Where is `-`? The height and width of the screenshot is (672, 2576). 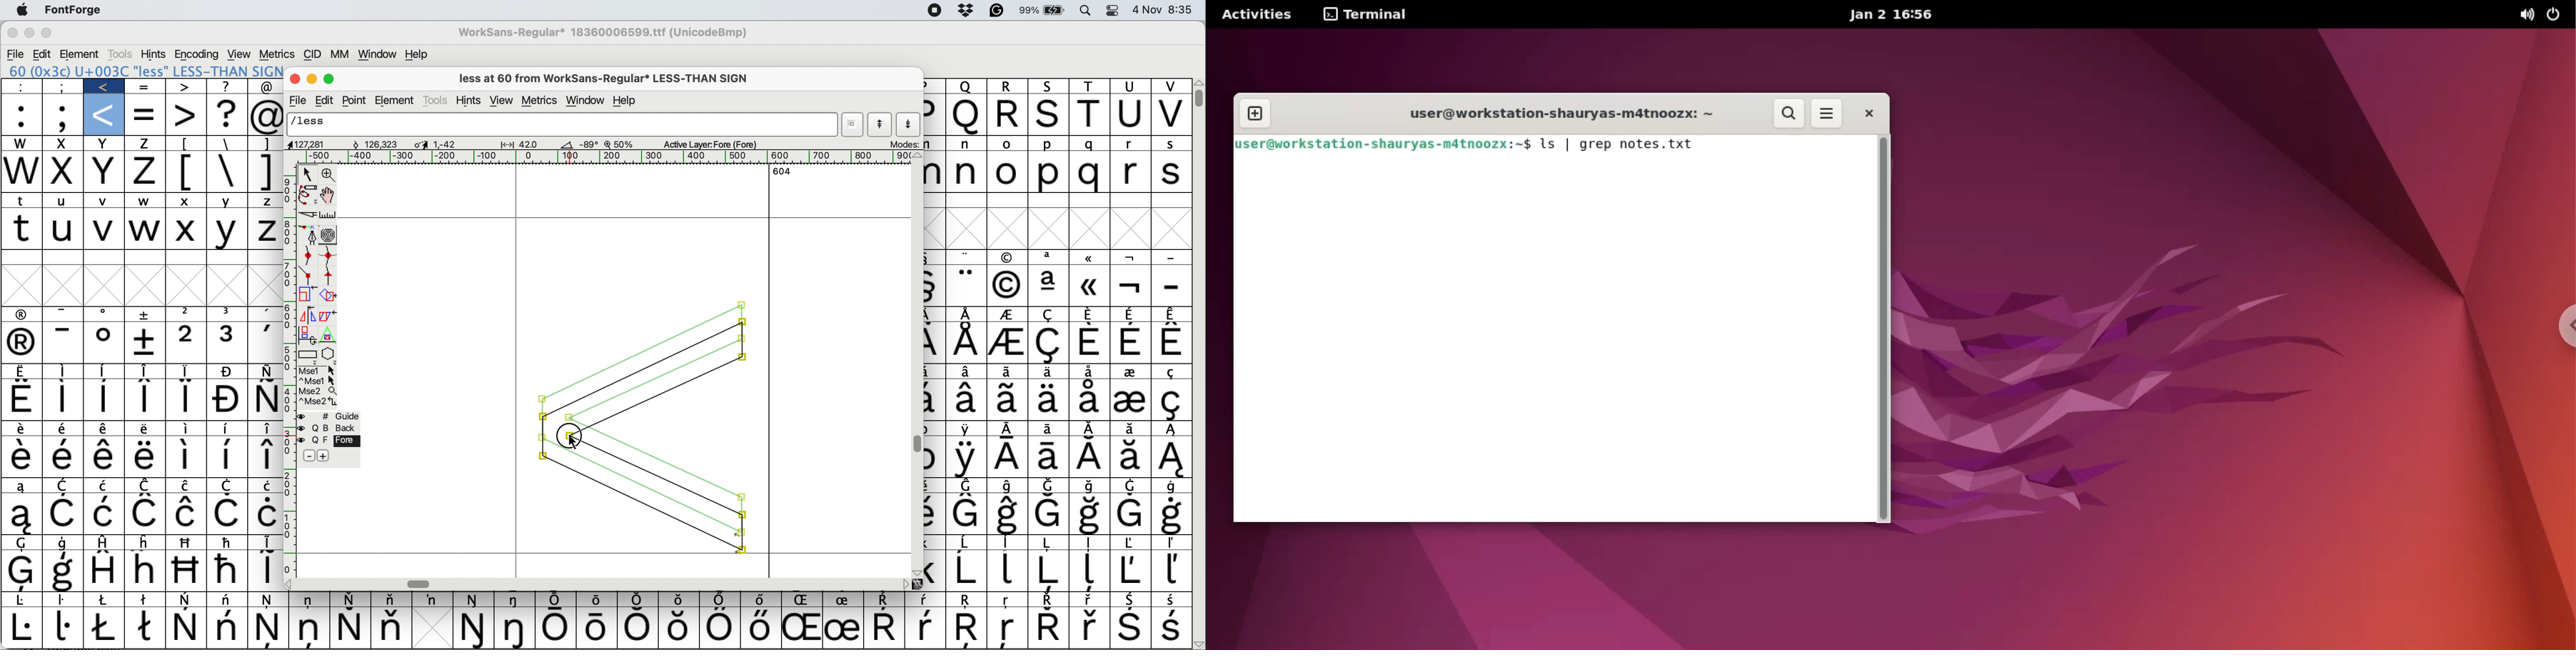
- is located at coordinates (67, 343).